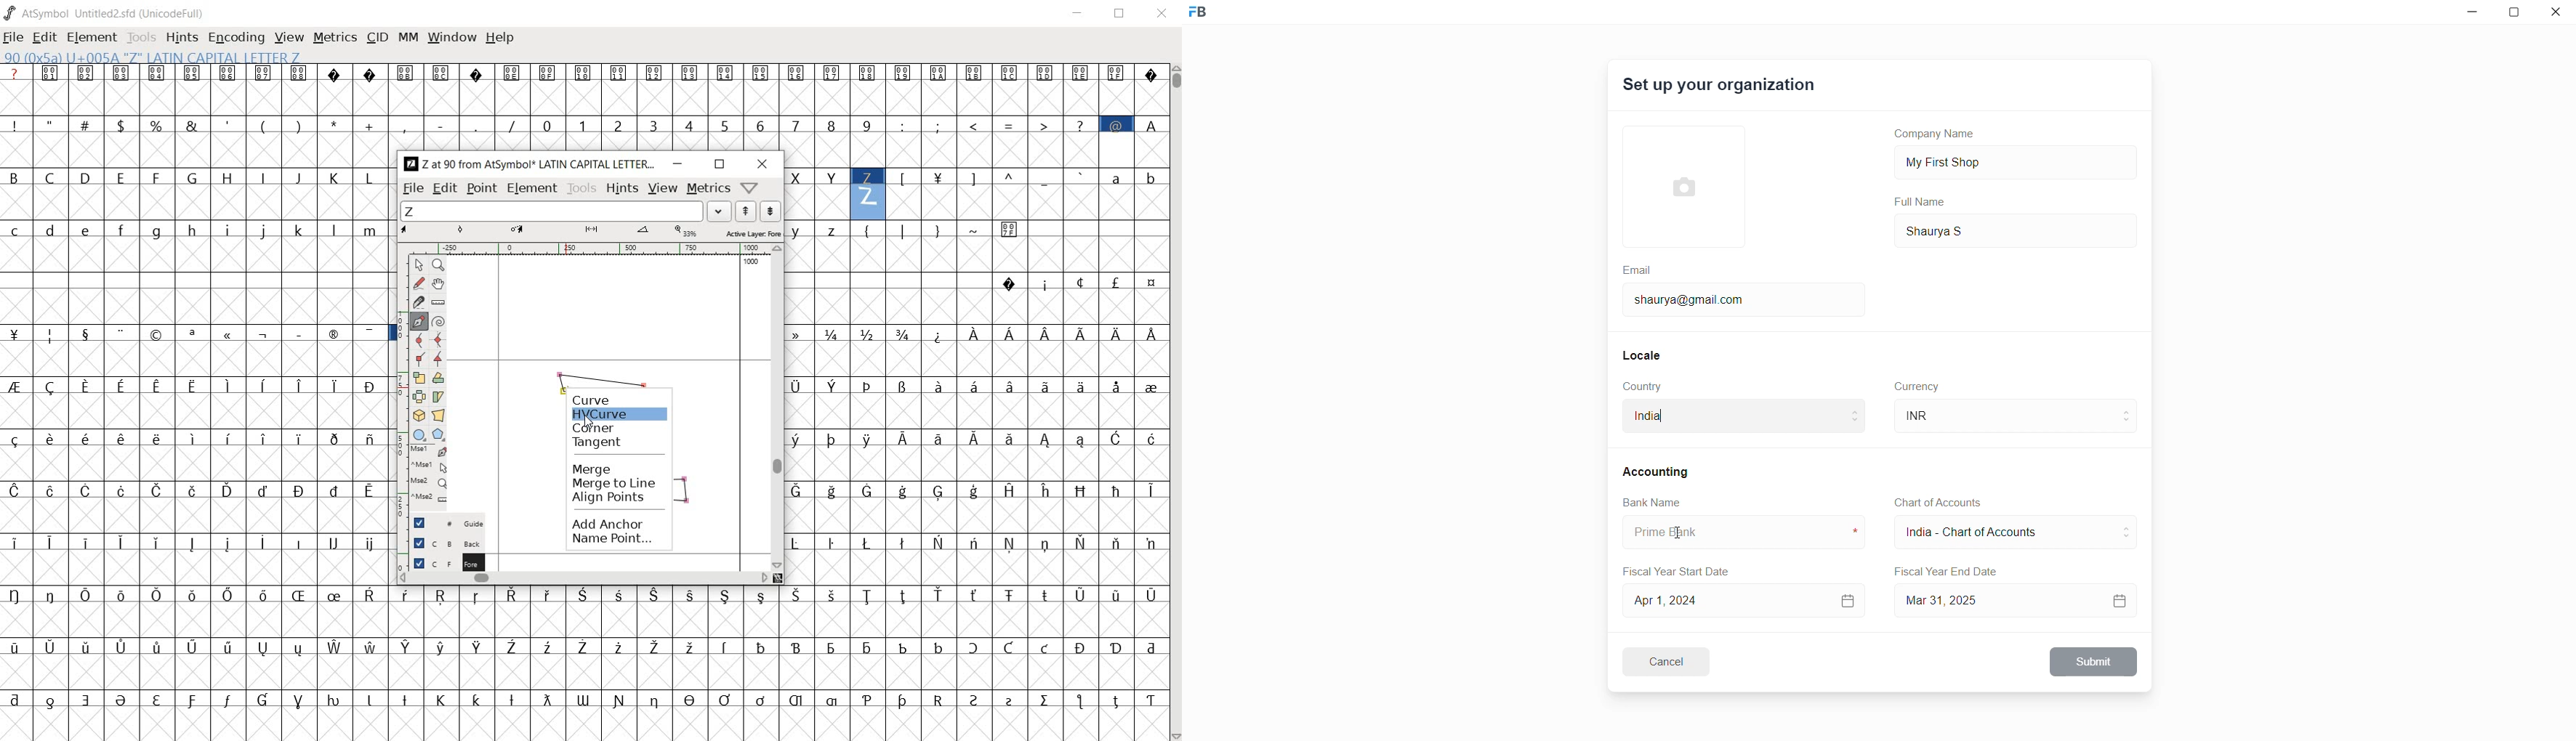 The image size is (2576, 756). I want to click on scroll by hand, so click(440, 283).